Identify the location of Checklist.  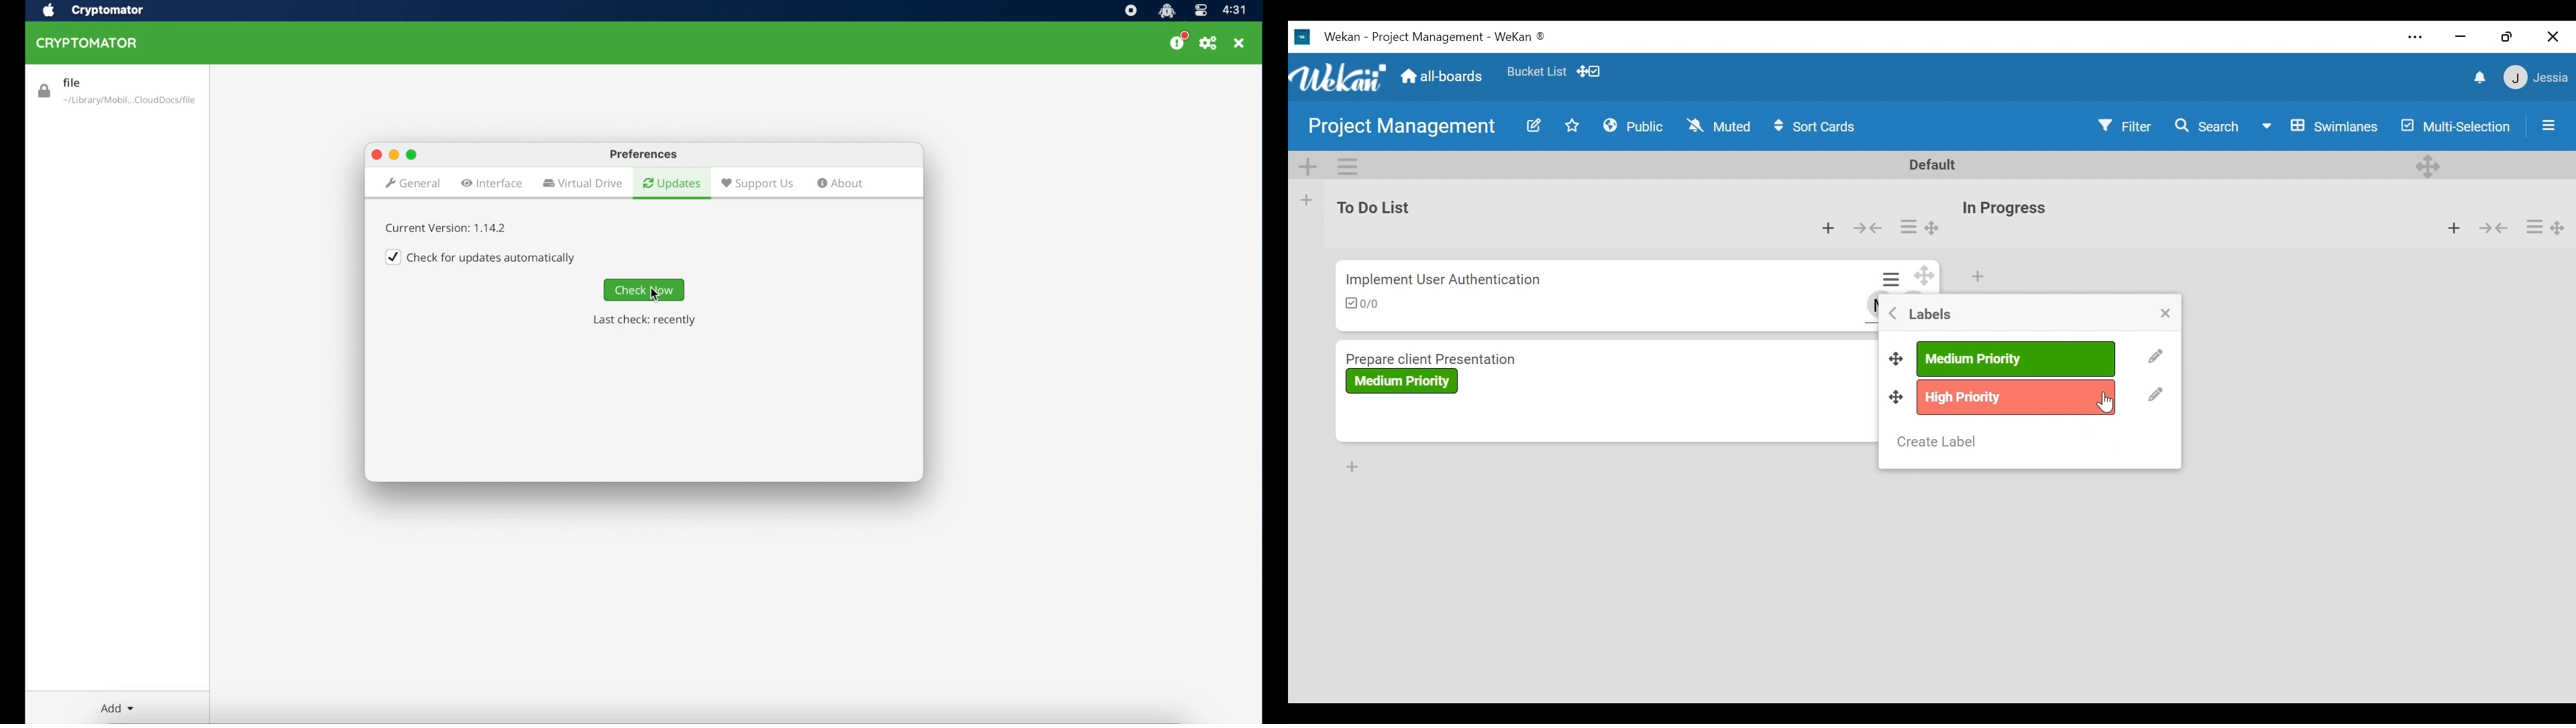
(1366, 304).